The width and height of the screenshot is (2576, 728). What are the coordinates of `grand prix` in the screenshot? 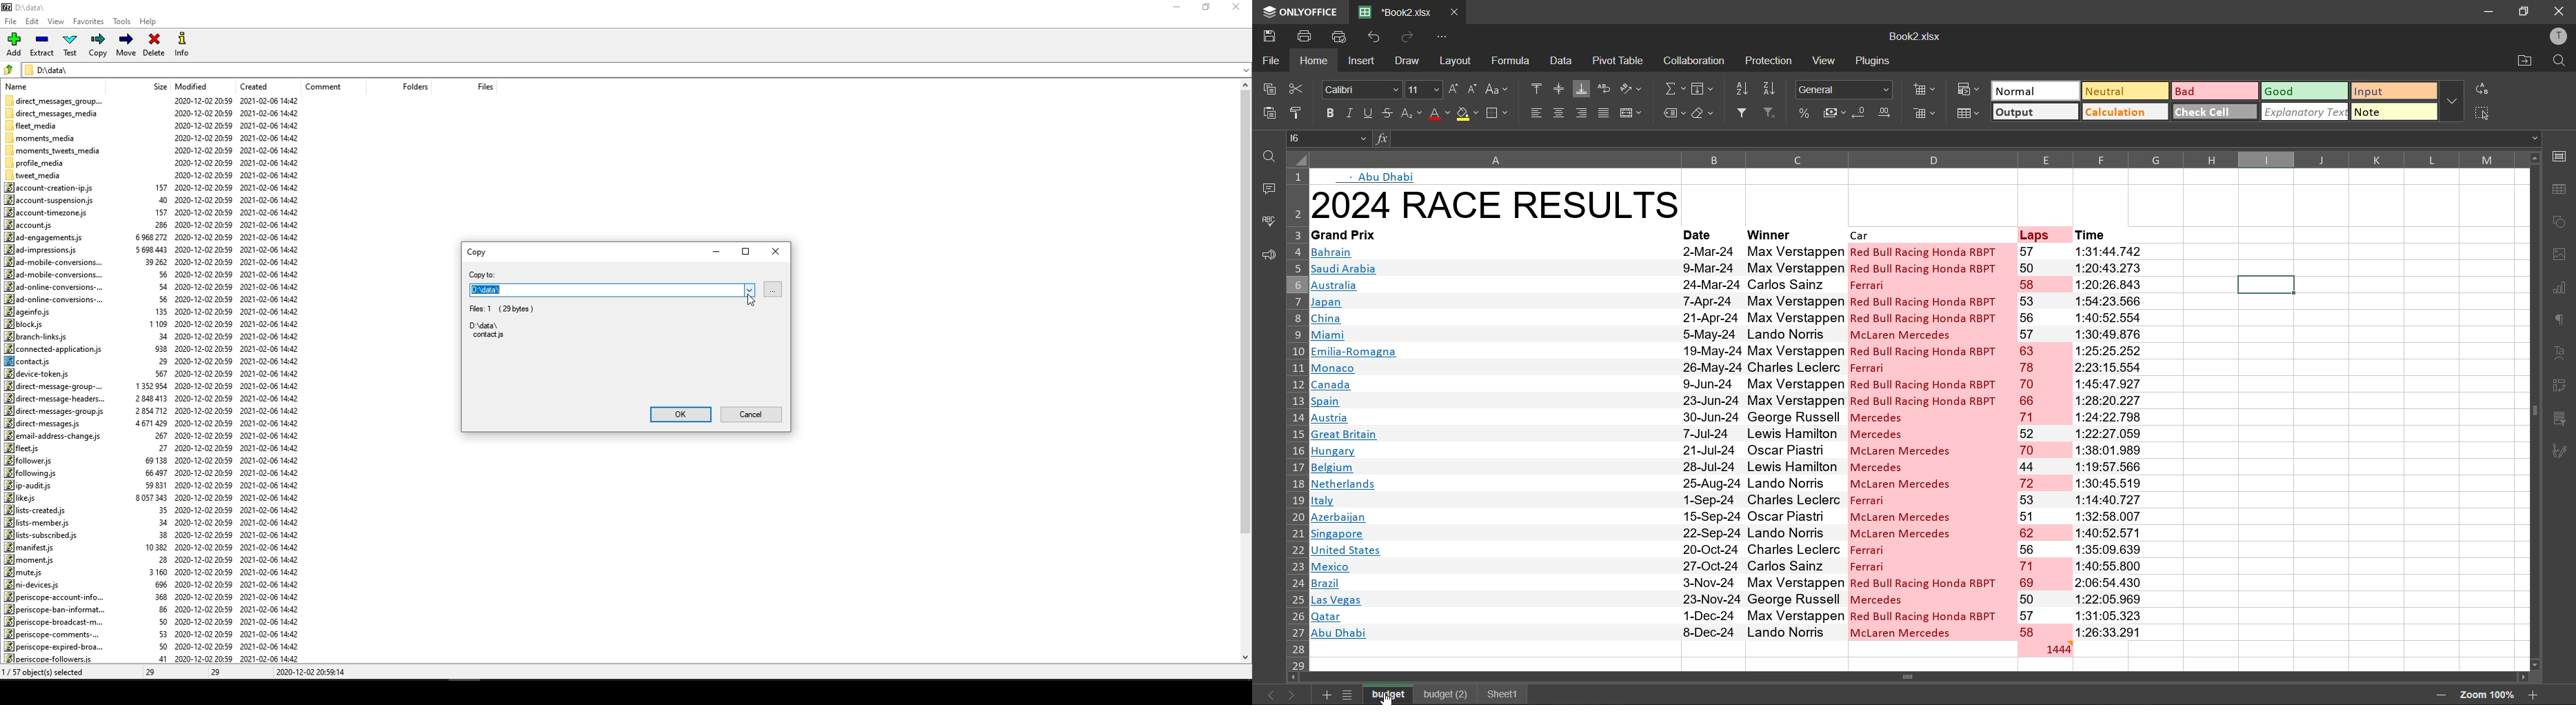 It's located at (1482, 235).